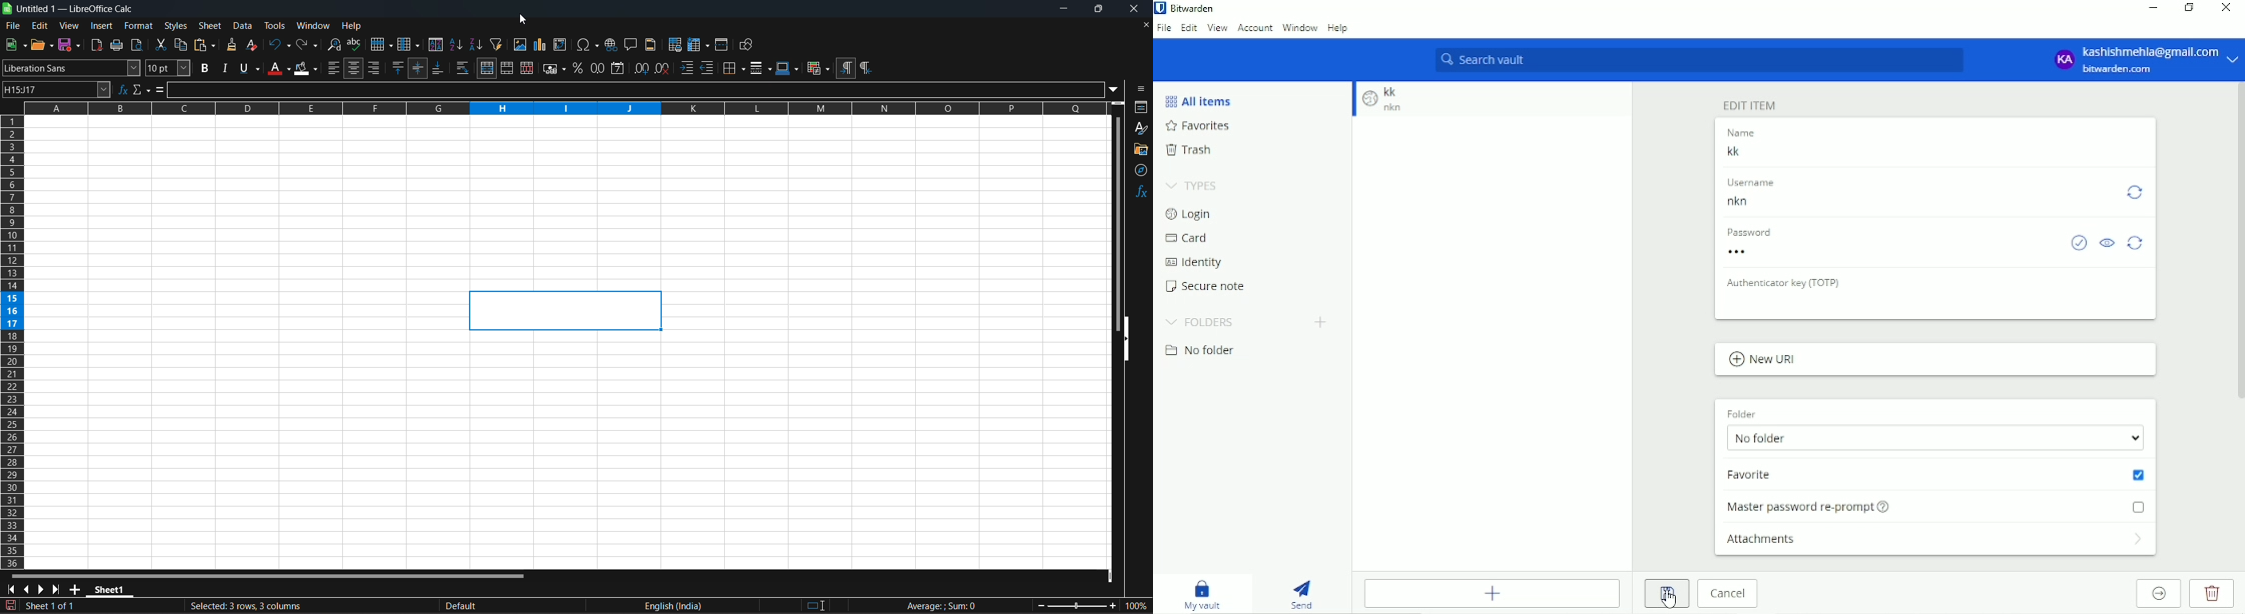  Describe the element at coordinates (1912, 307) in the screenshot. I see `OTP input box` at that location.